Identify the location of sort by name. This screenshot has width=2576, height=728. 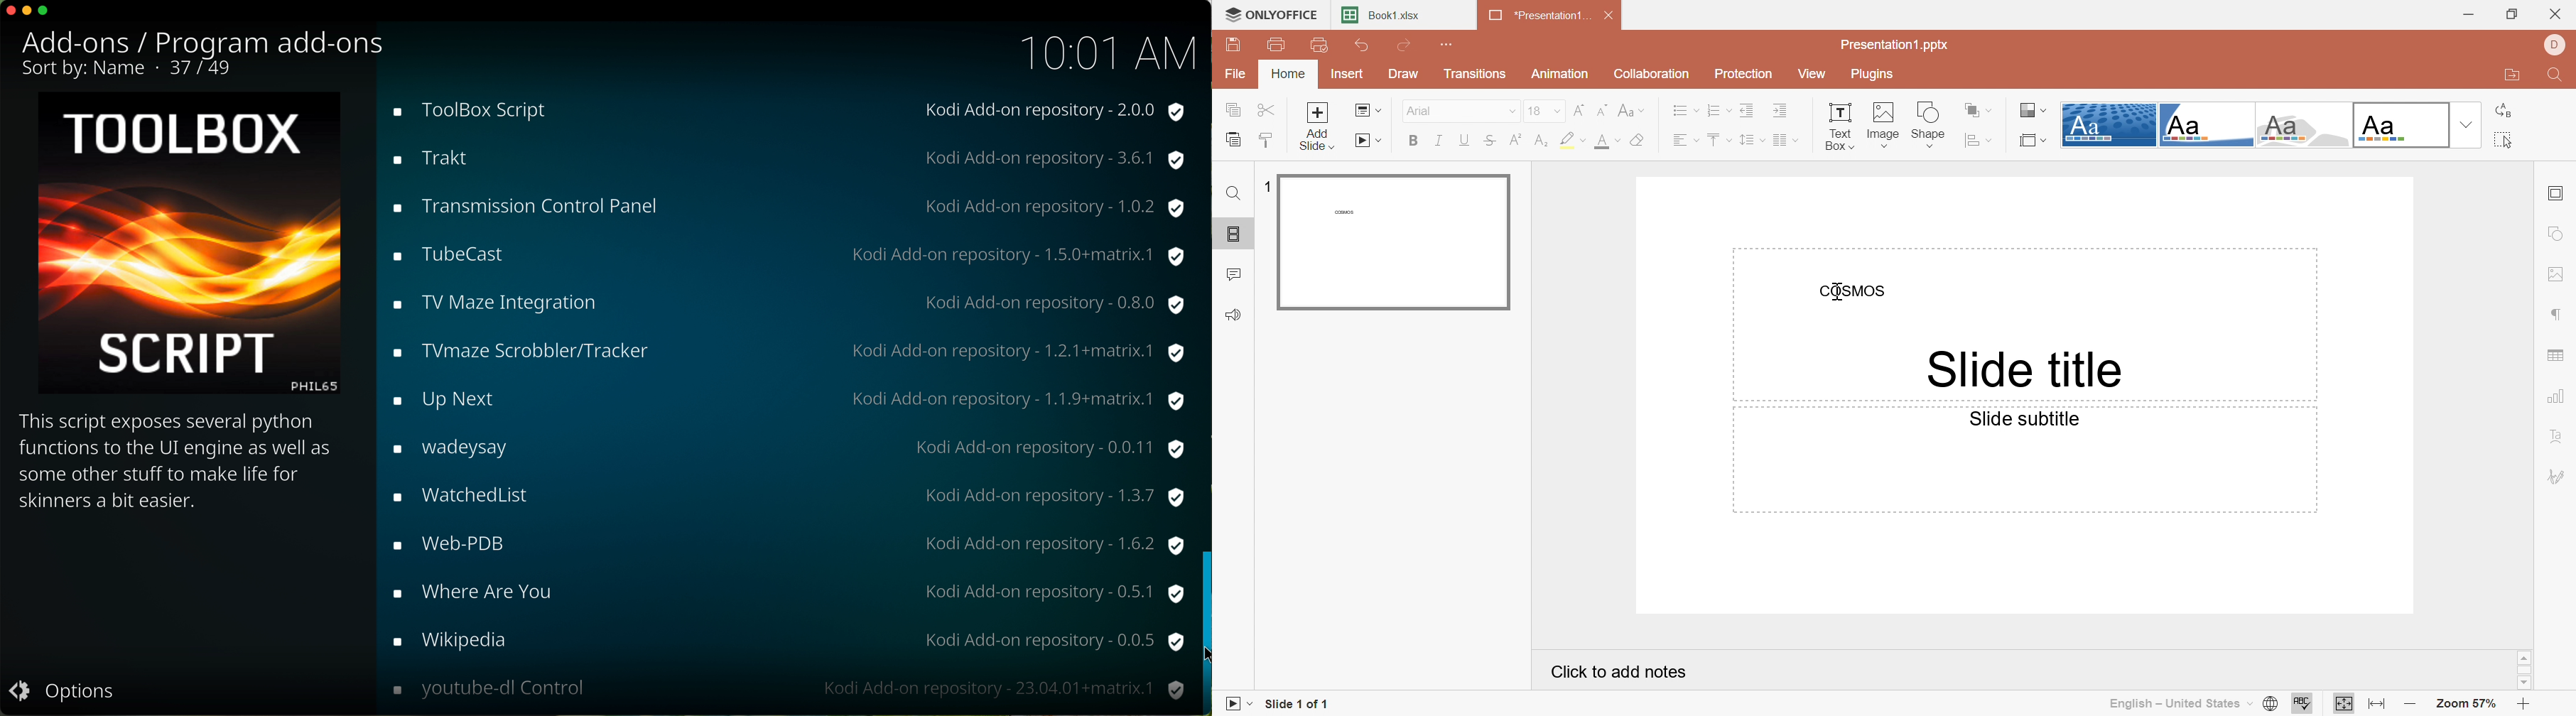
(90, 72).